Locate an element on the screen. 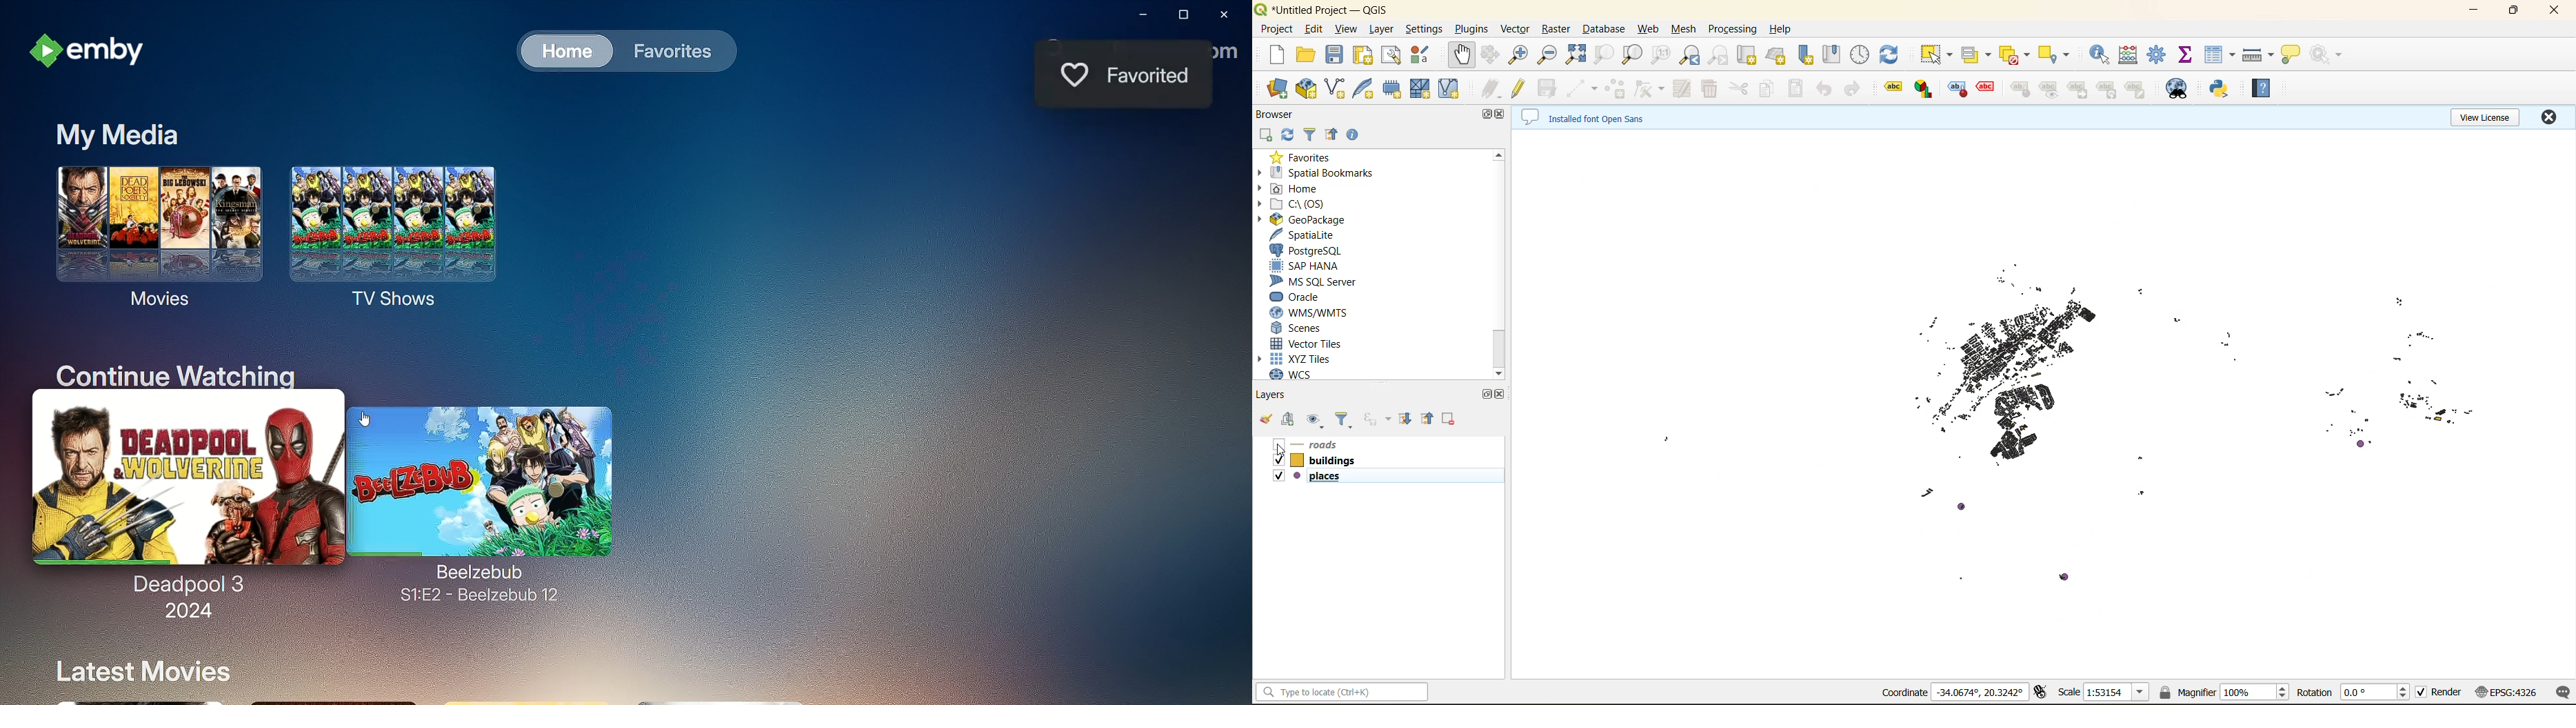 The width and height of the screenshot is (2576, 728). enable properties is located at coordinates (1356, 135).